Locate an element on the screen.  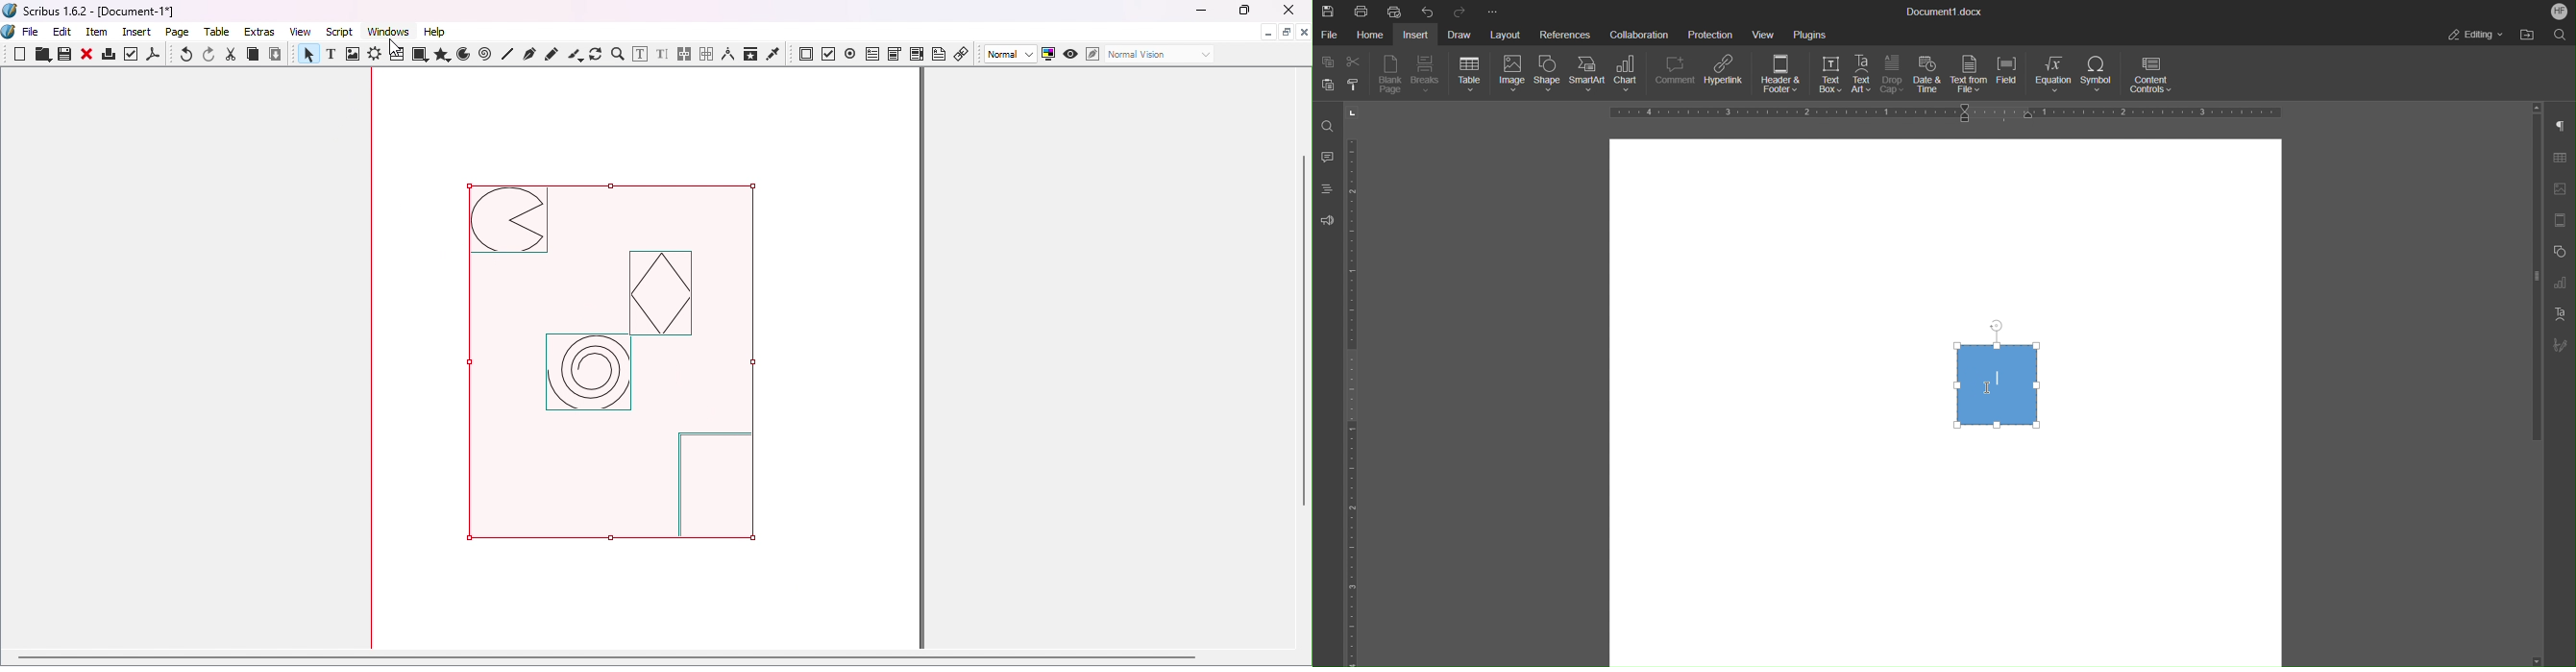
New is located at coordinates (20, 54).